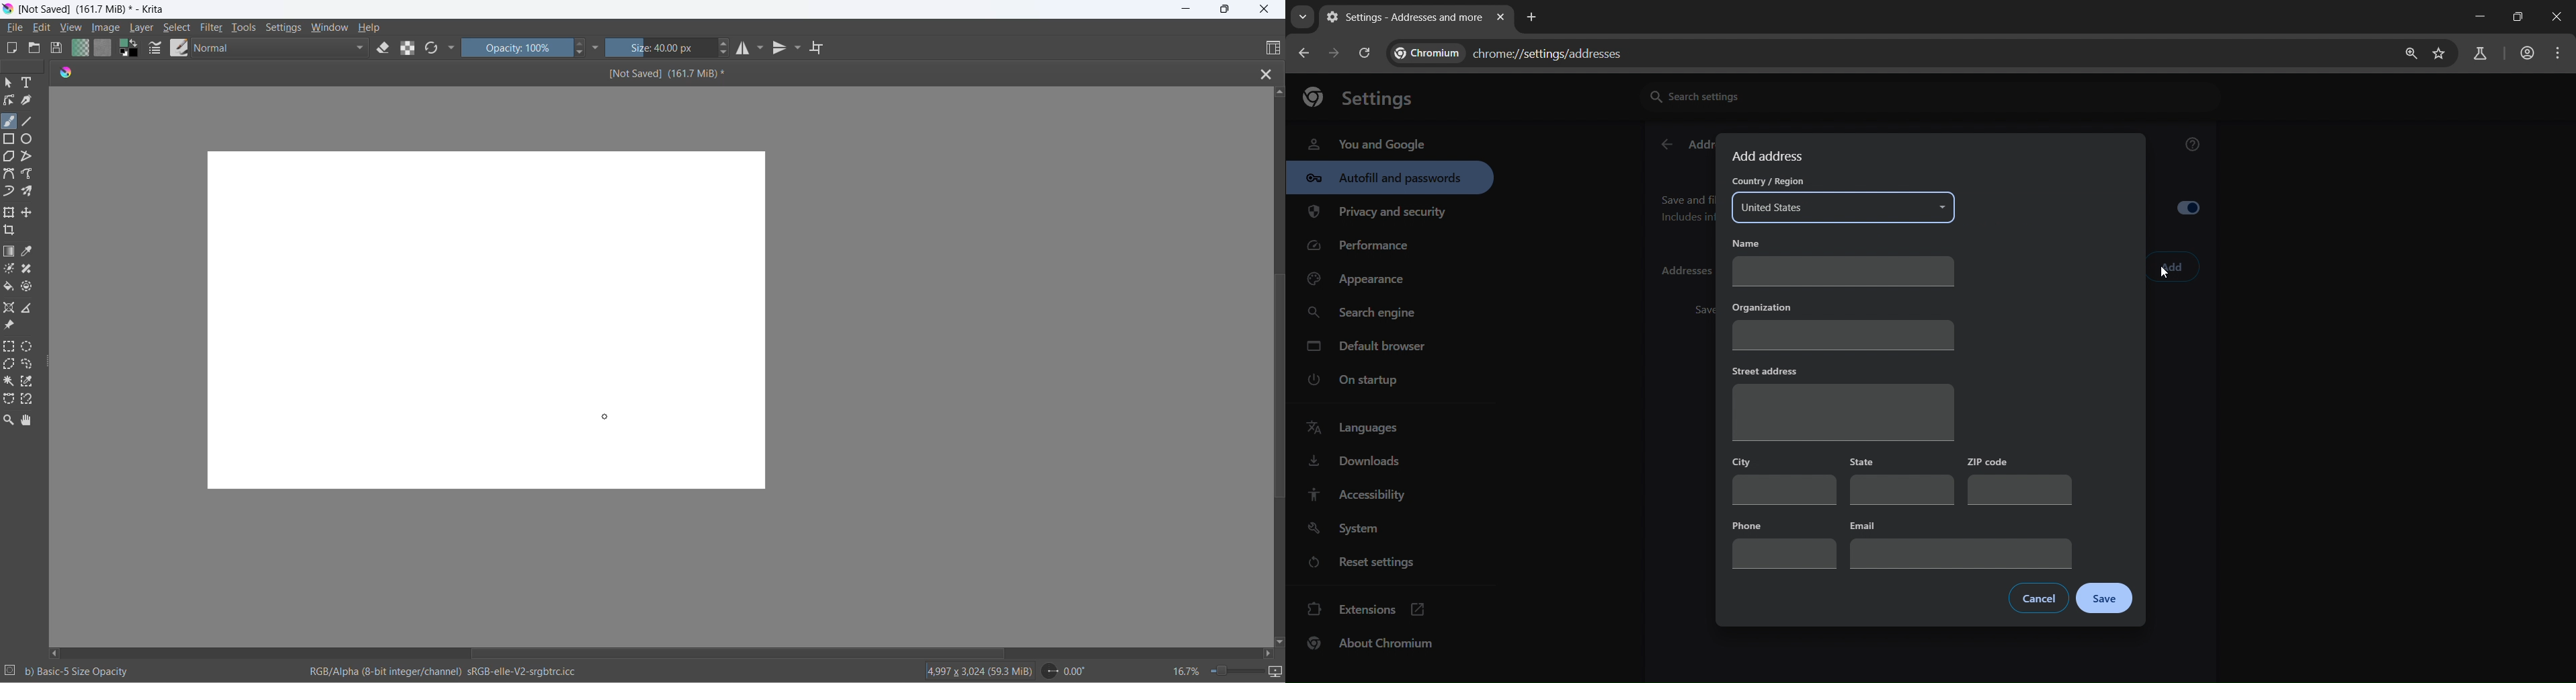 This screenshot has height=700, width=2576. What do you see at coordinates (110, 28) in the screenshot?
I see `Cursor on image` at bounding box center [110, 28].